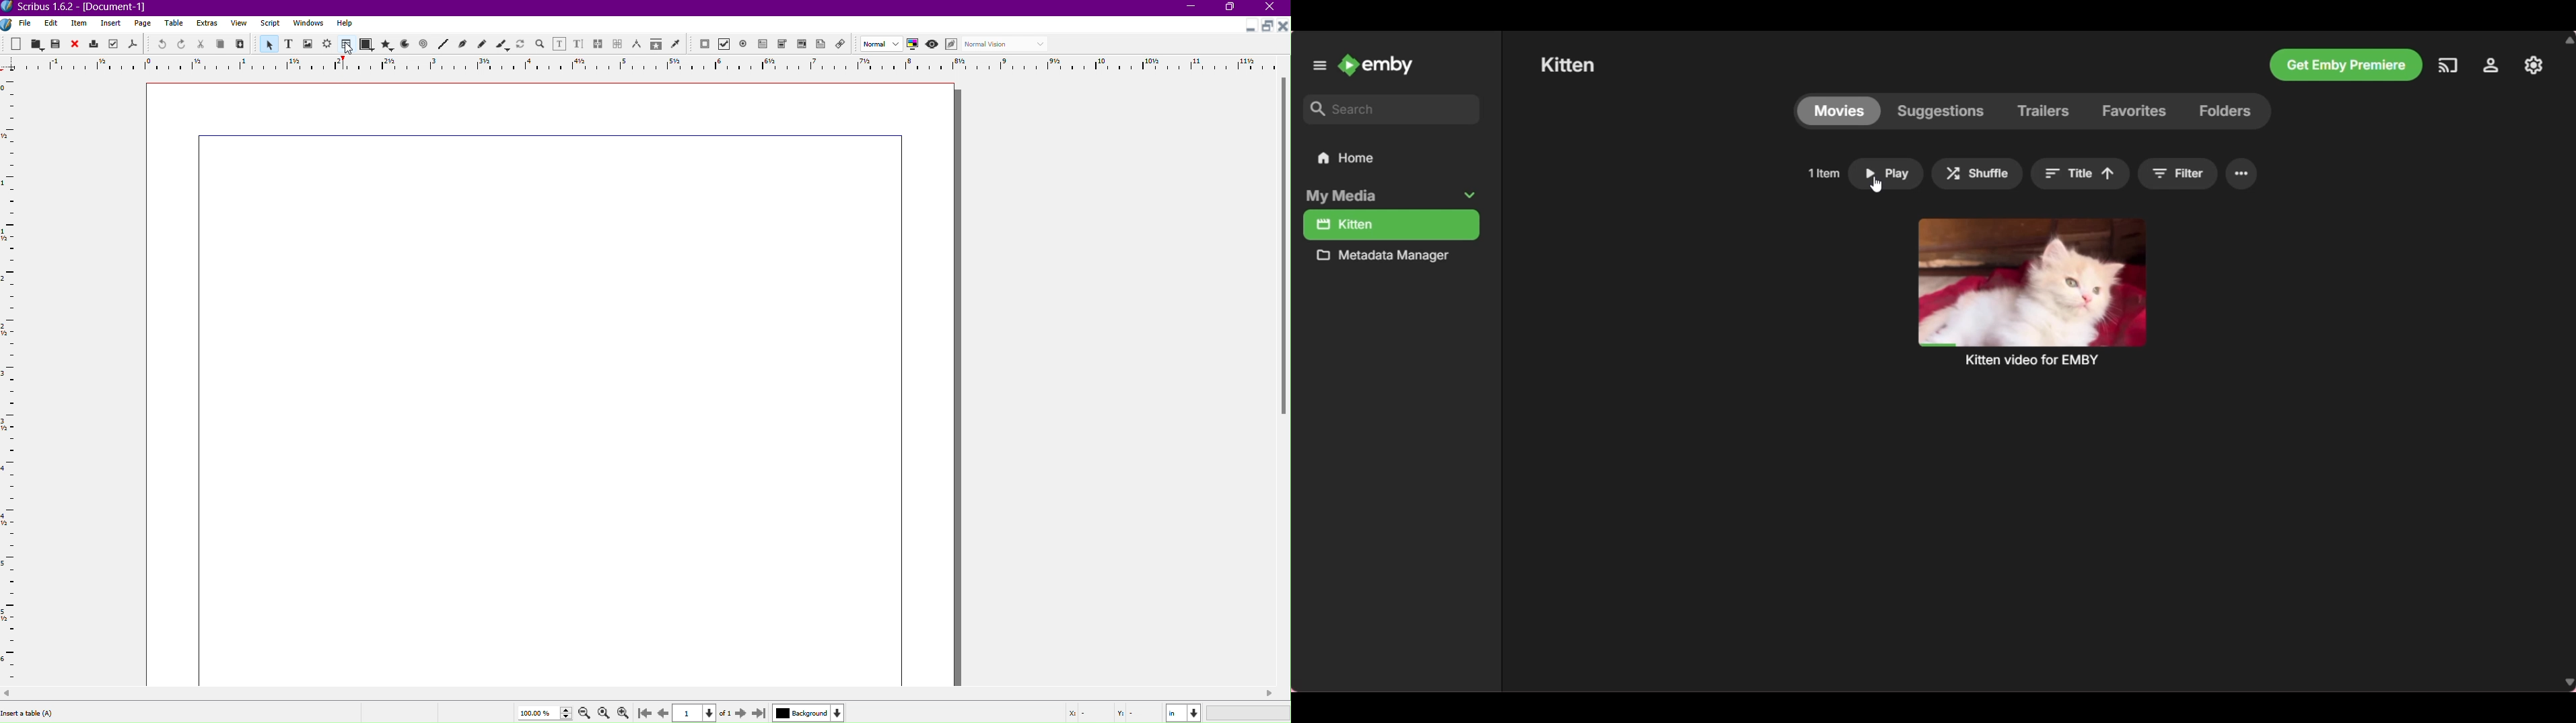 The width and height of the screenshot is (2576, 728). What do you see at coordinates (542, 712) in the screenshot?
I see `Zoom Value` at bounding box center [542, 712].